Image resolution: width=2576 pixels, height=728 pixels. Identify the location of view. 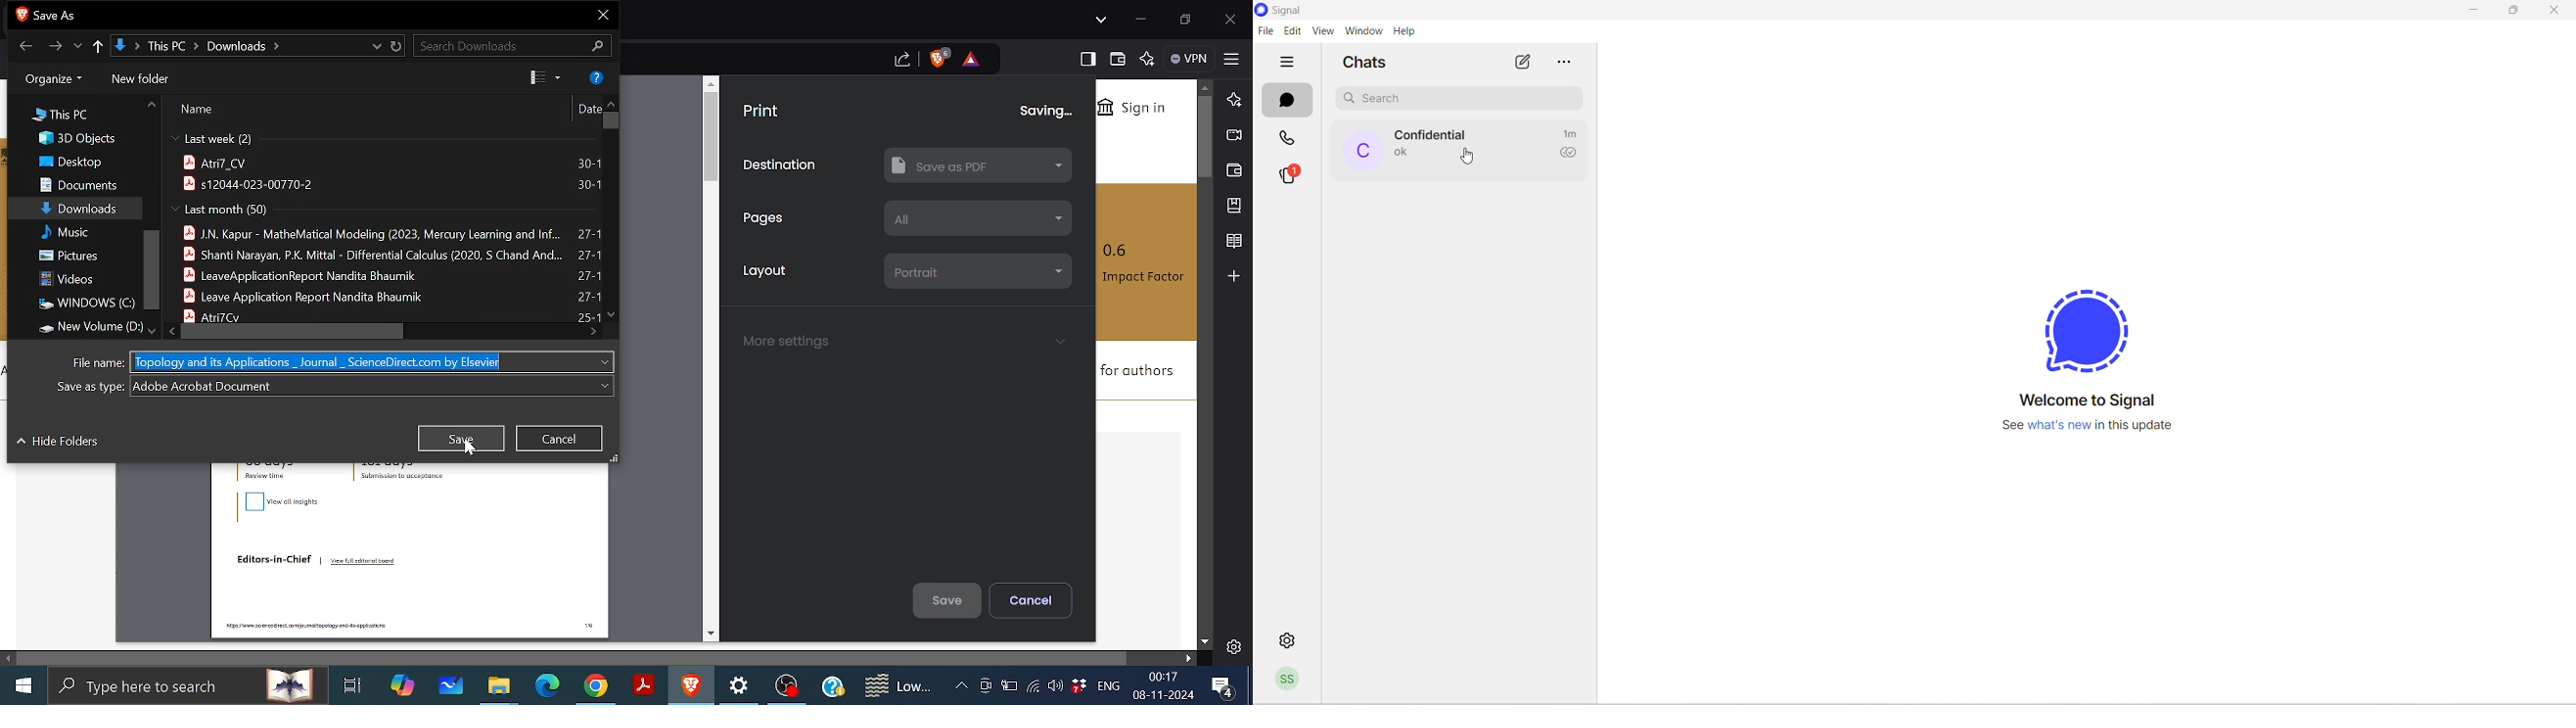
(1321, 31).